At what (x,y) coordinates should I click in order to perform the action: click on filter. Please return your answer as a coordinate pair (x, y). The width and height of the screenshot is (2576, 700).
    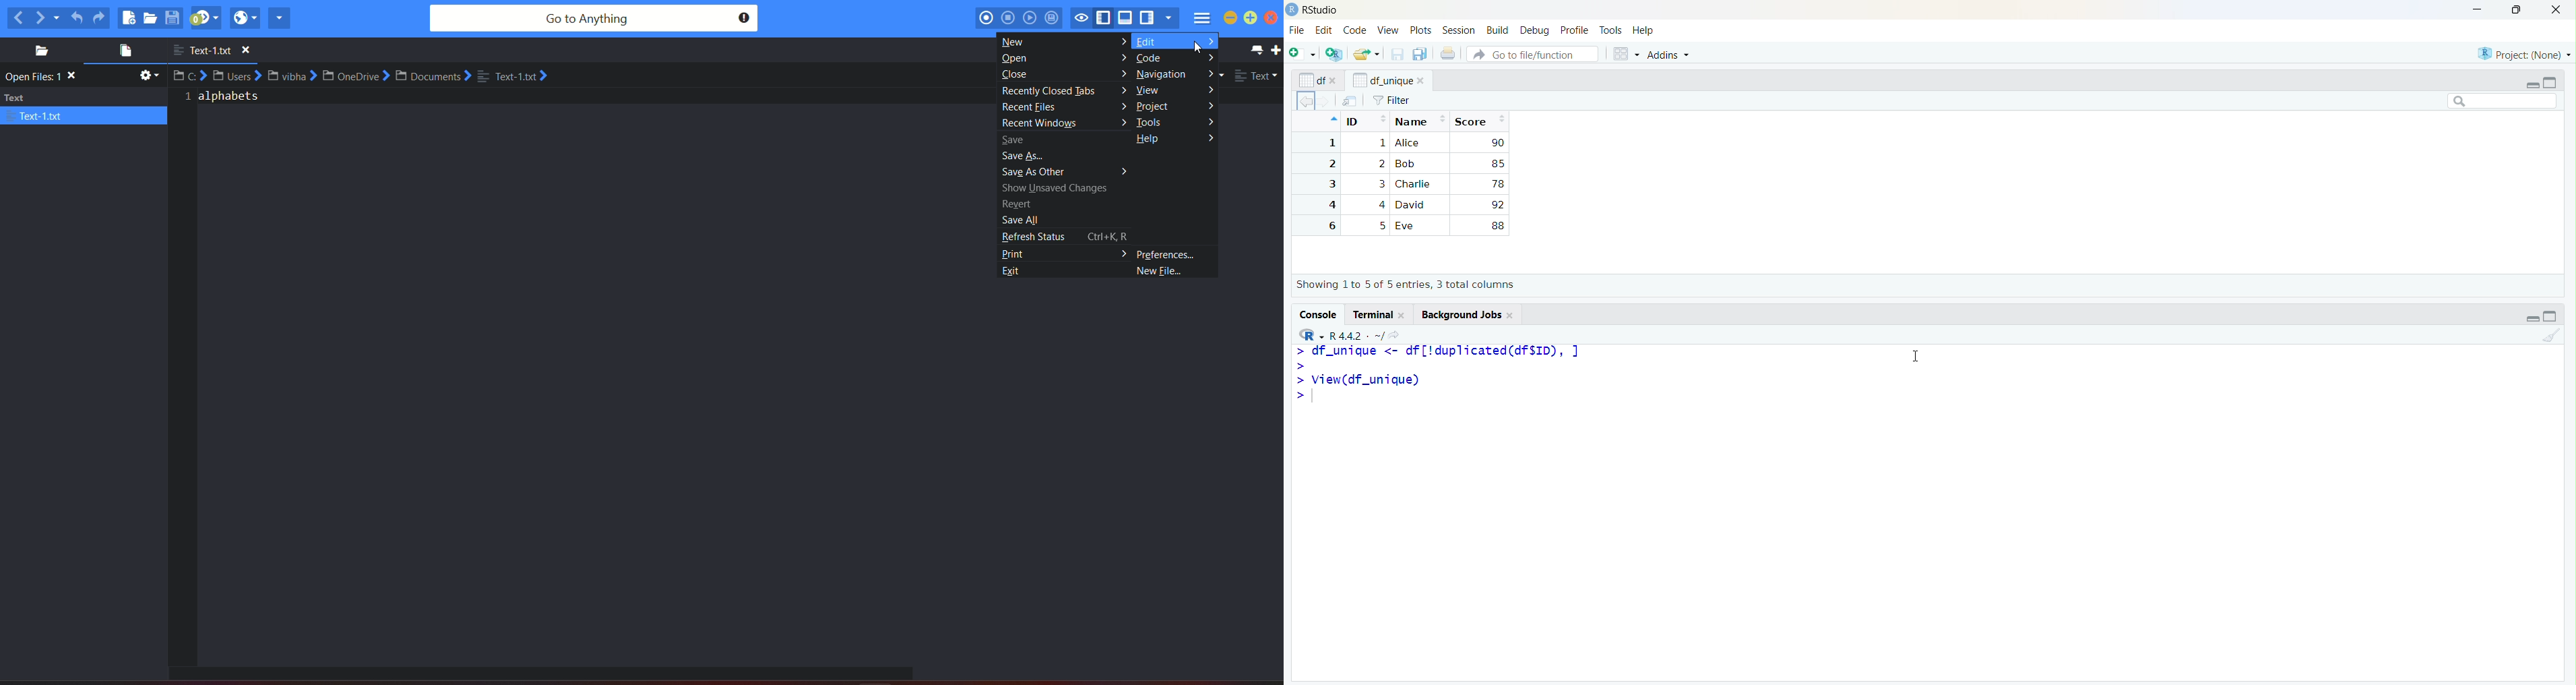
    Looking at the image, I should click on (1392, 100).